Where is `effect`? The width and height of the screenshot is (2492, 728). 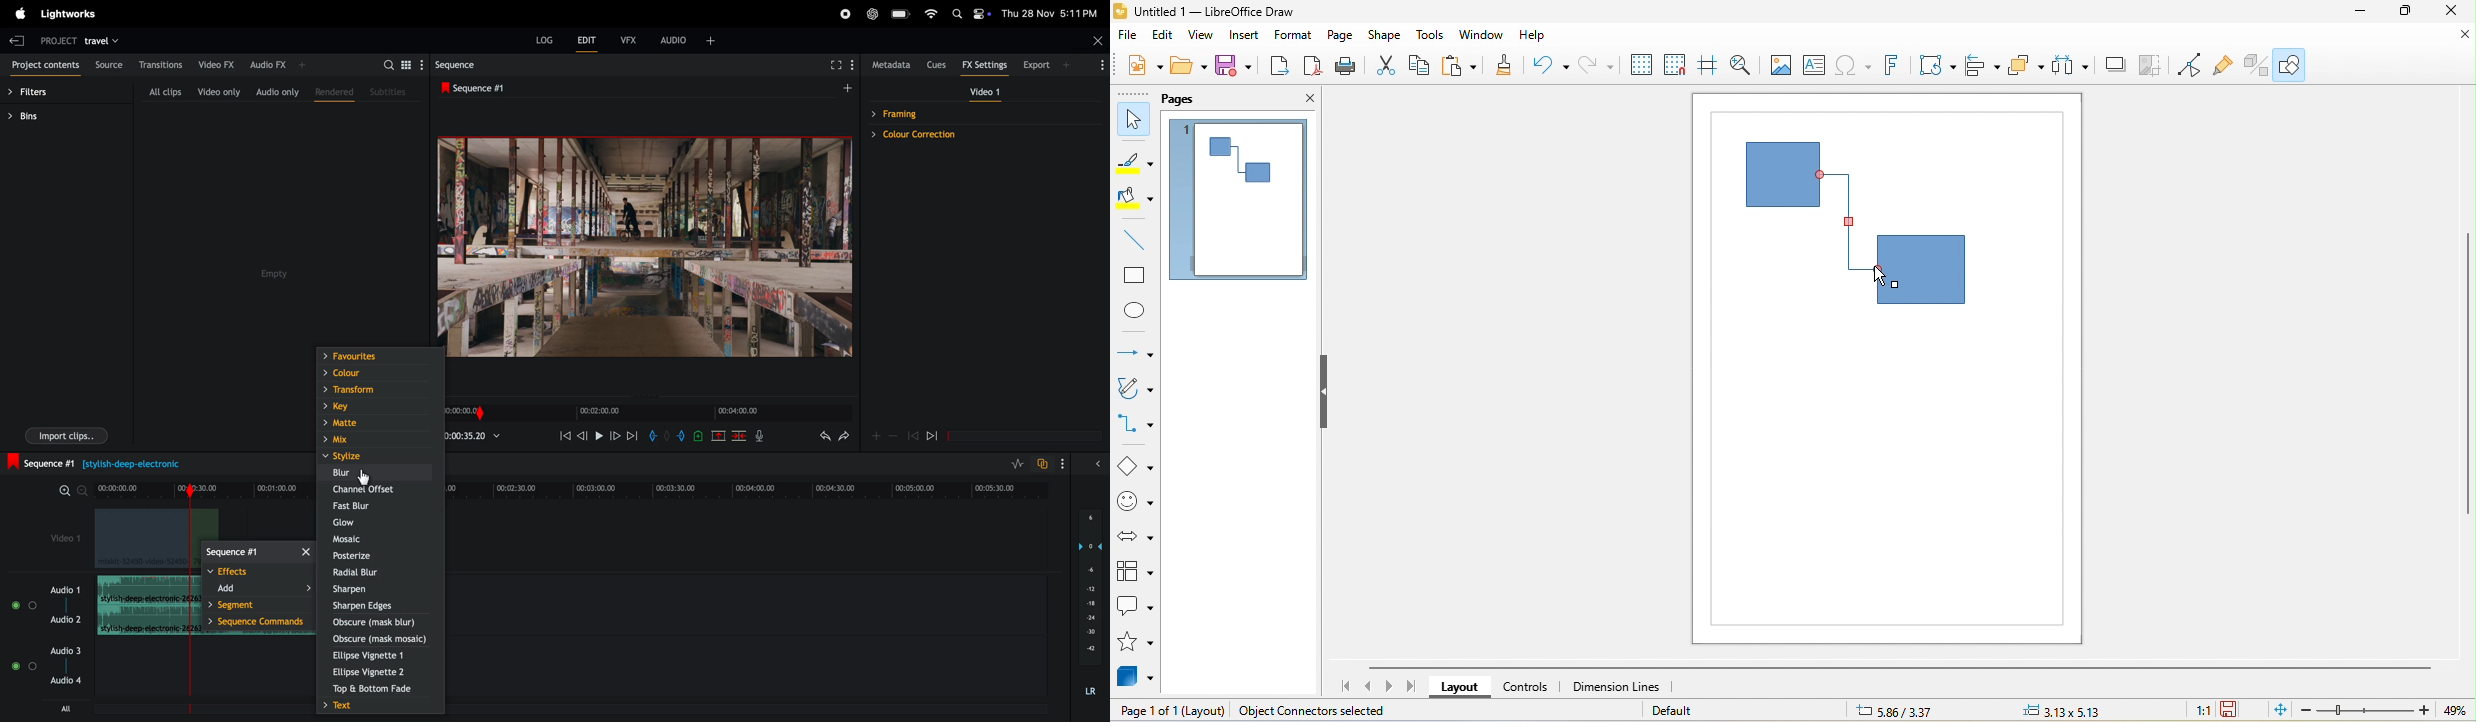 effect is located at coordinates (258, 572).